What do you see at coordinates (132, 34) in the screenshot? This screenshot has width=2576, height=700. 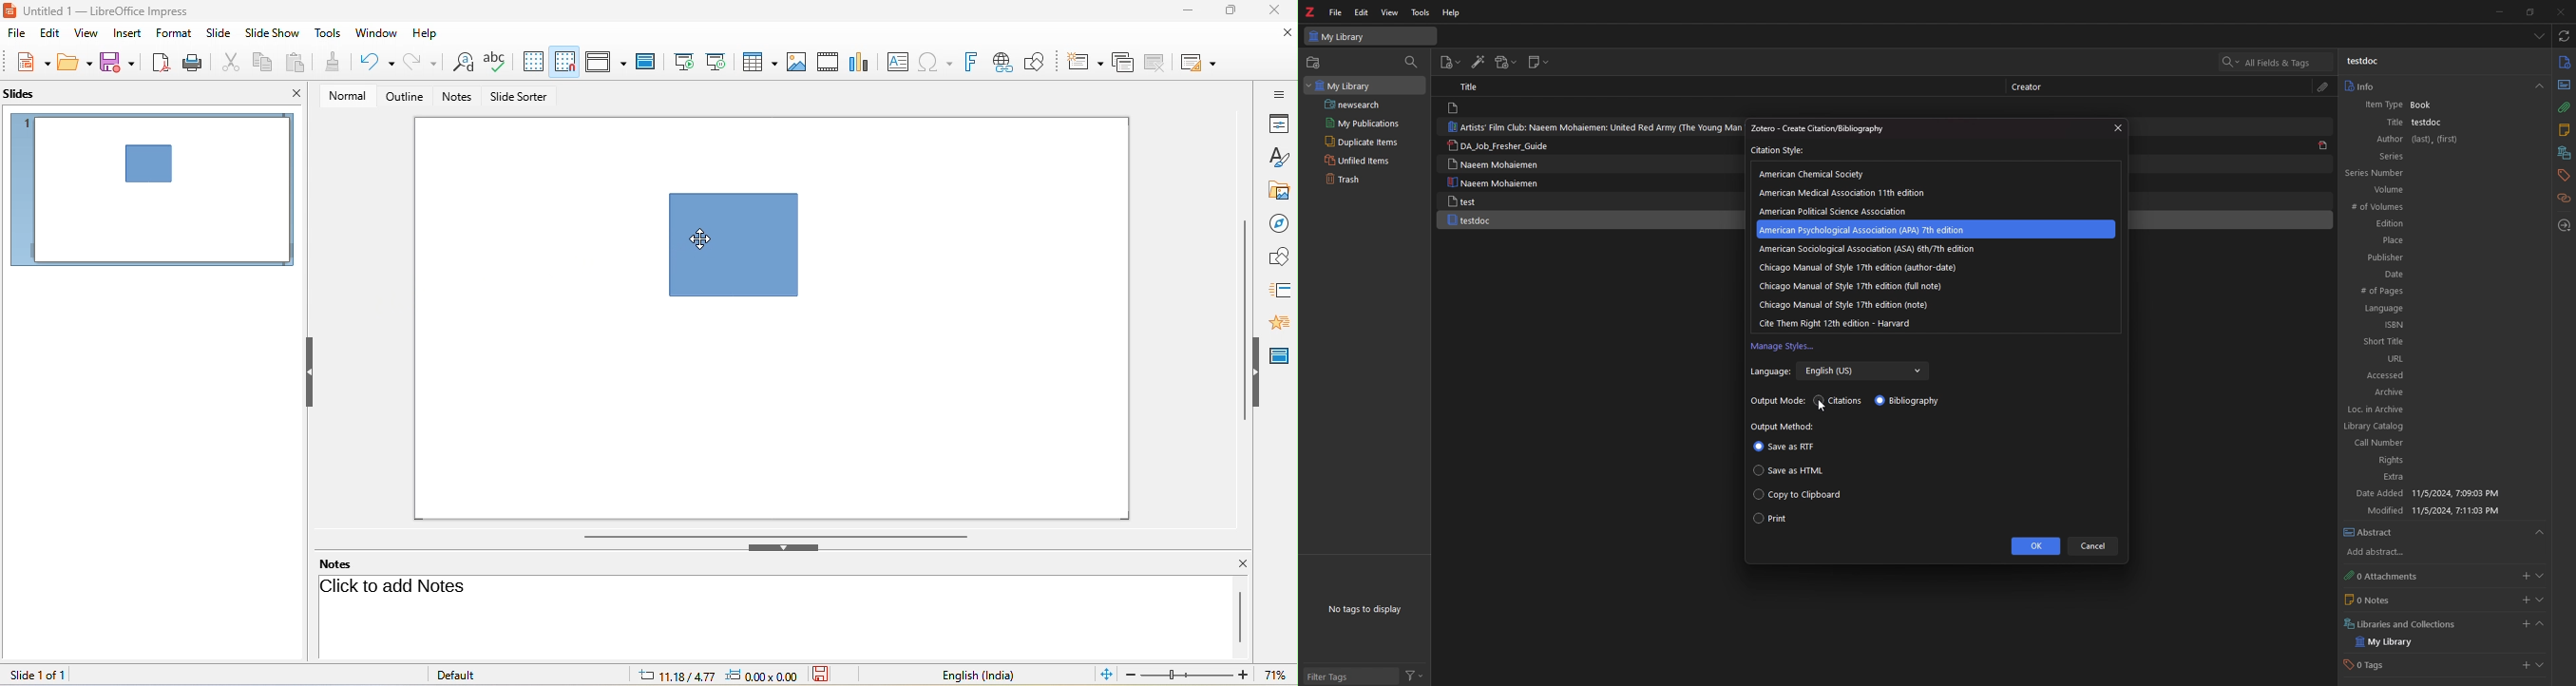 I see `insert` at bounding box center [132, 34].